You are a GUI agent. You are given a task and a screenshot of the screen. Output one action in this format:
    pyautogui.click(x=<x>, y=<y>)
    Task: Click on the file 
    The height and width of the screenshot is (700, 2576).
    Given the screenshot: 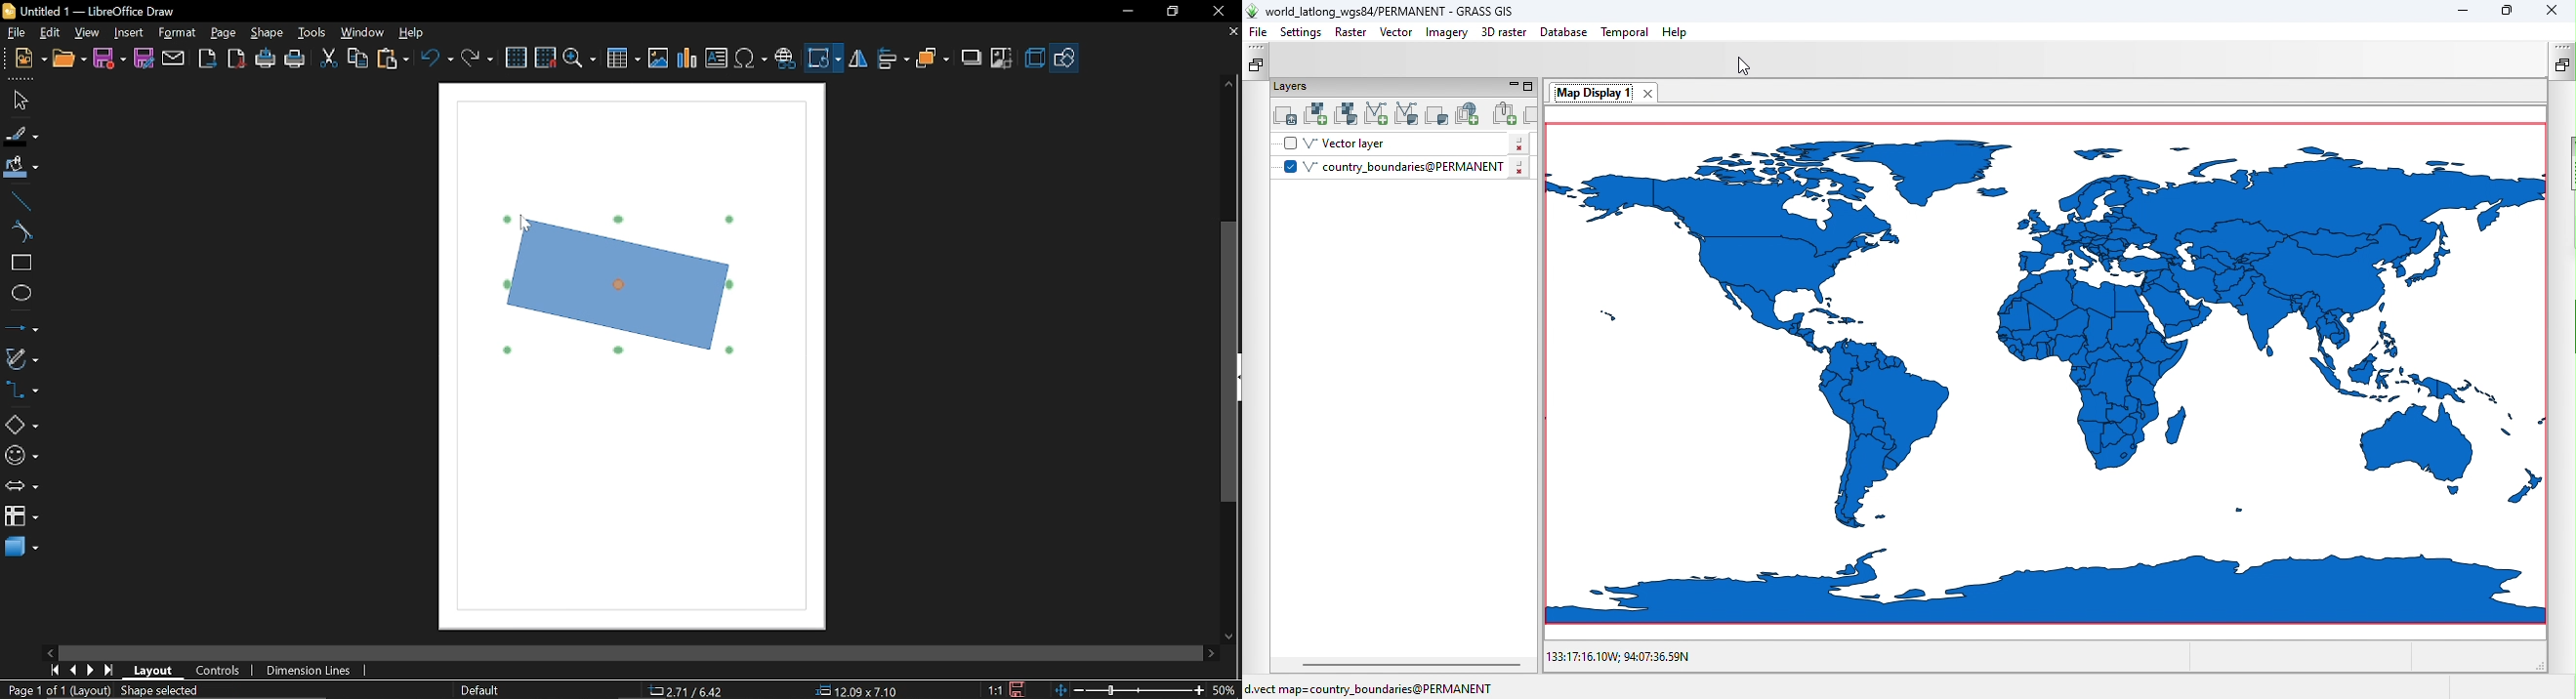 What is the action you would take?
    pyautogui.click(x=15, y=33)
    